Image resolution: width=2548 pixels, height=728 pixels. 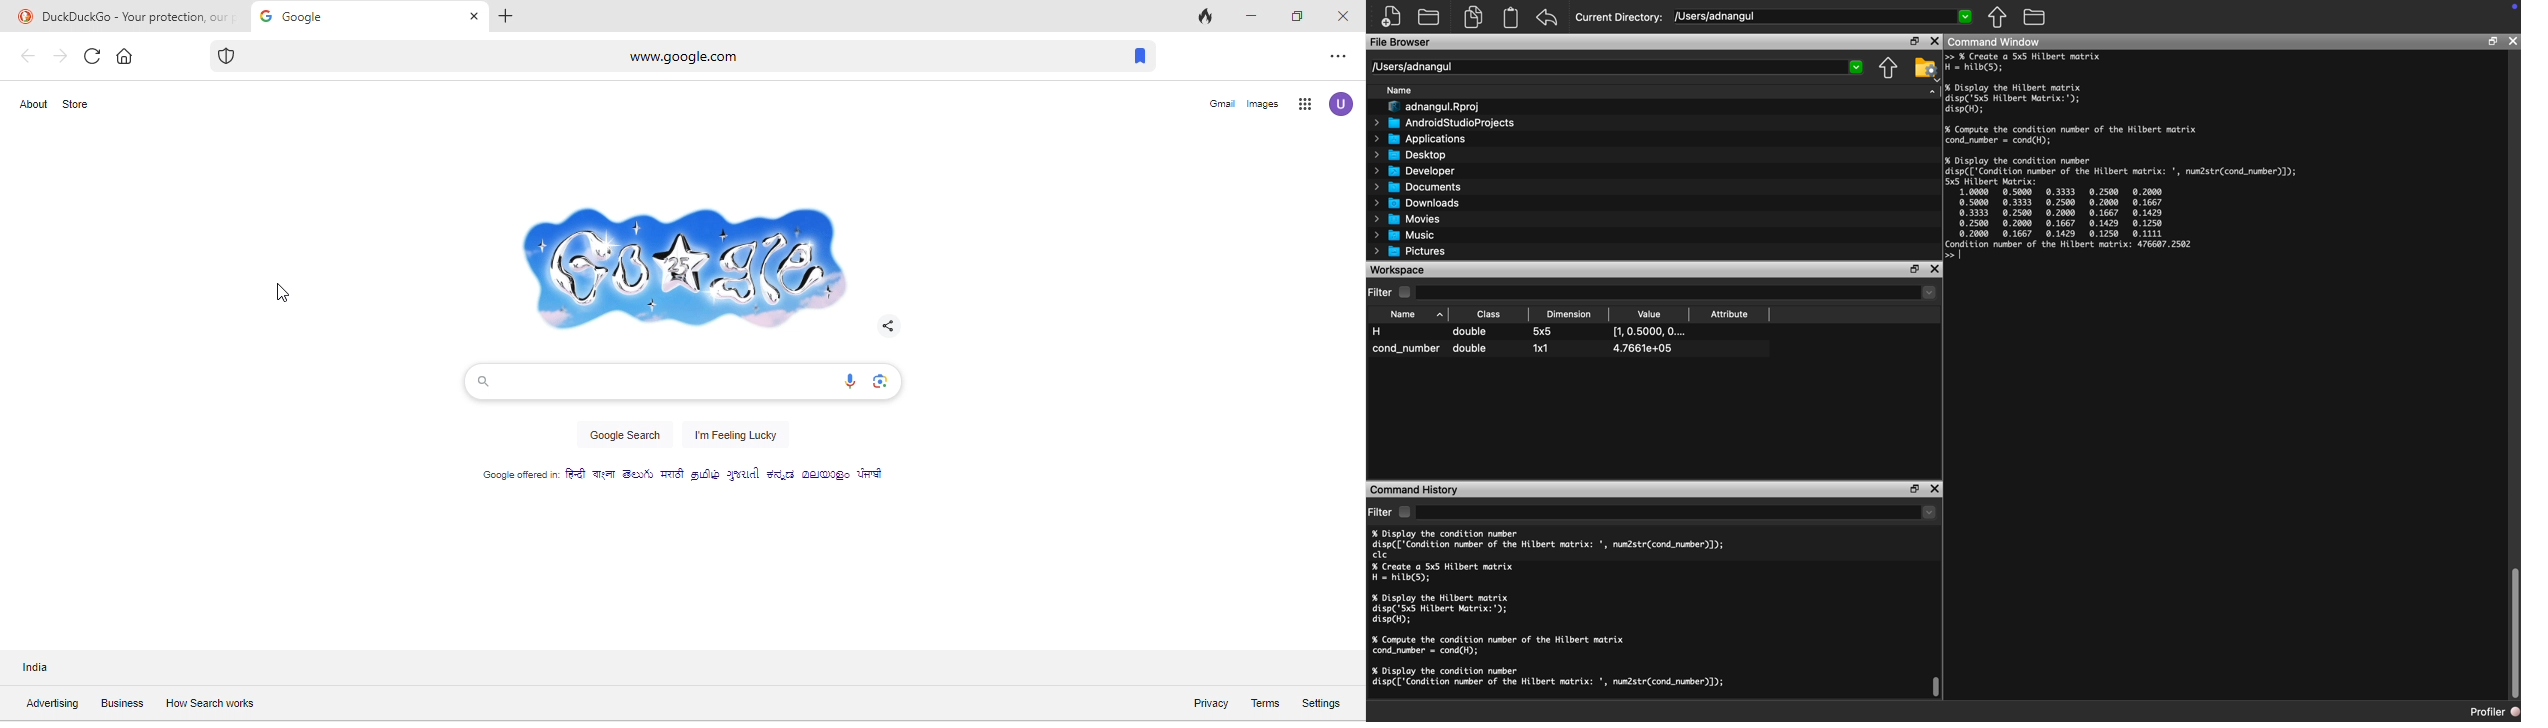 What do you see at coordinates (1444, 572) in the screenshot?
I see `% Create a 5x5 Hilbert matrix
H = hilb(5);` at bounding box center [1444, 572].